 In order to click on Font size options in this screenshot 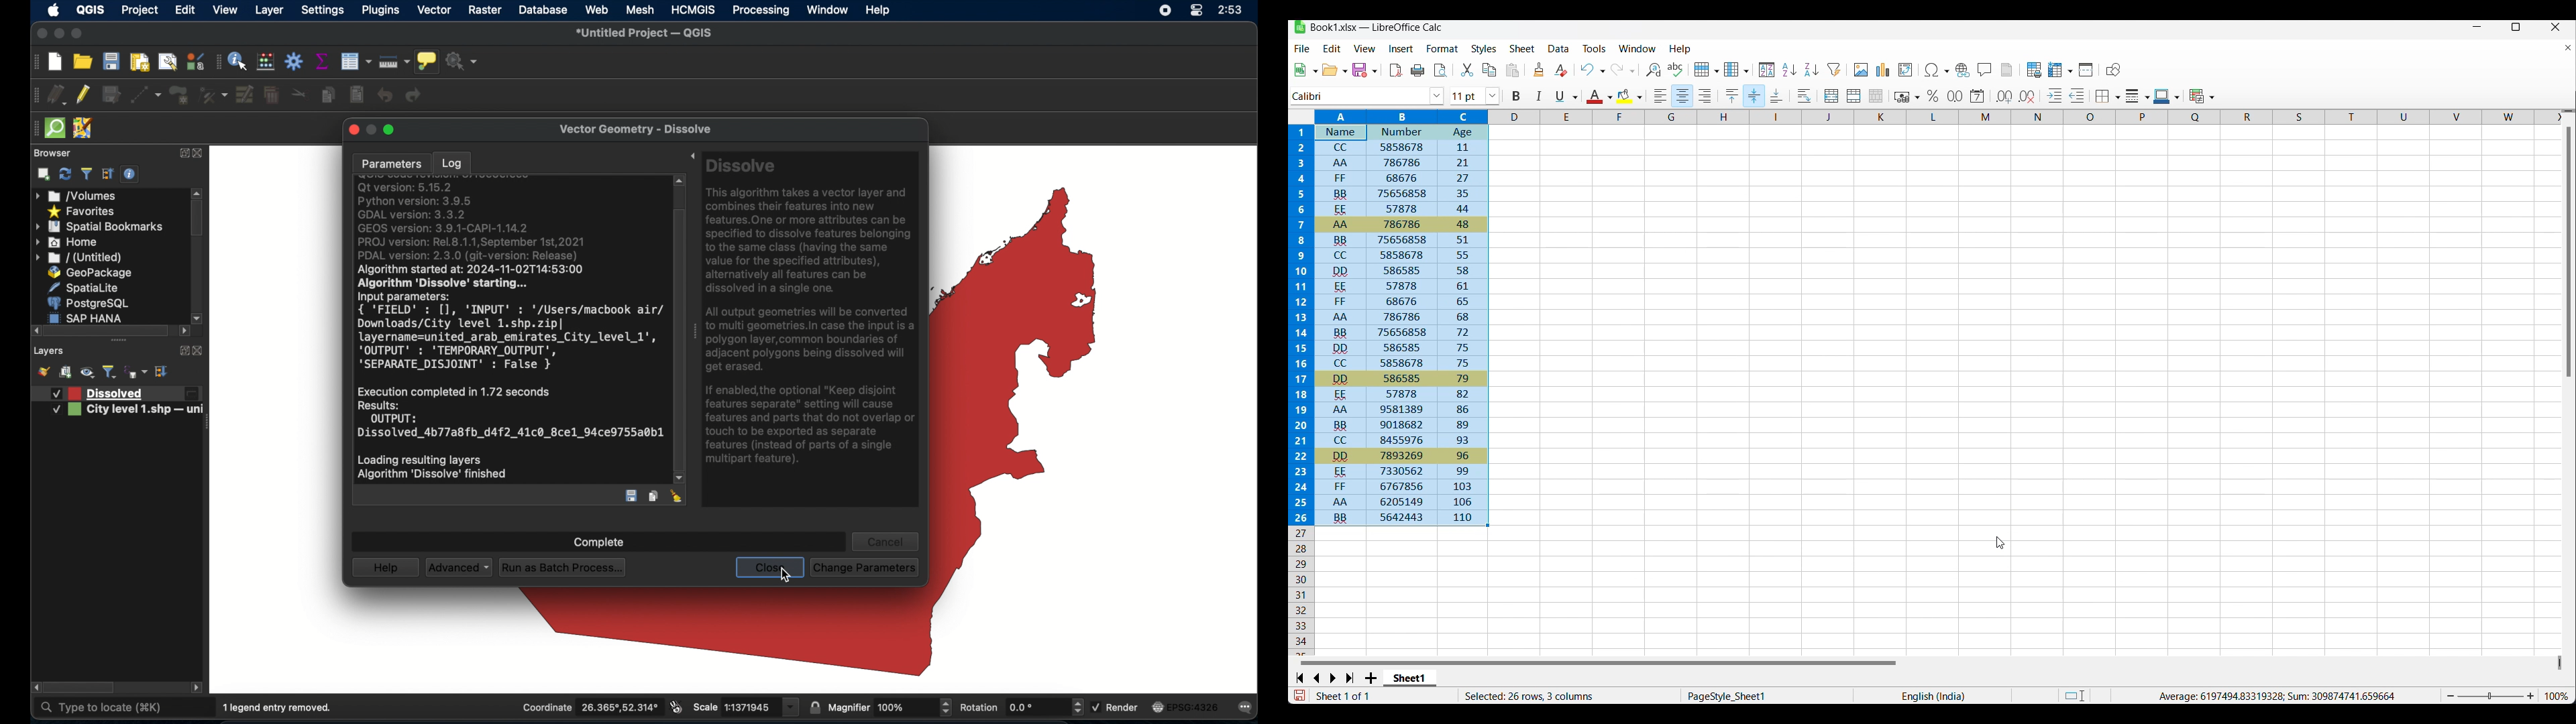, I will do `click(1493, 96)`.